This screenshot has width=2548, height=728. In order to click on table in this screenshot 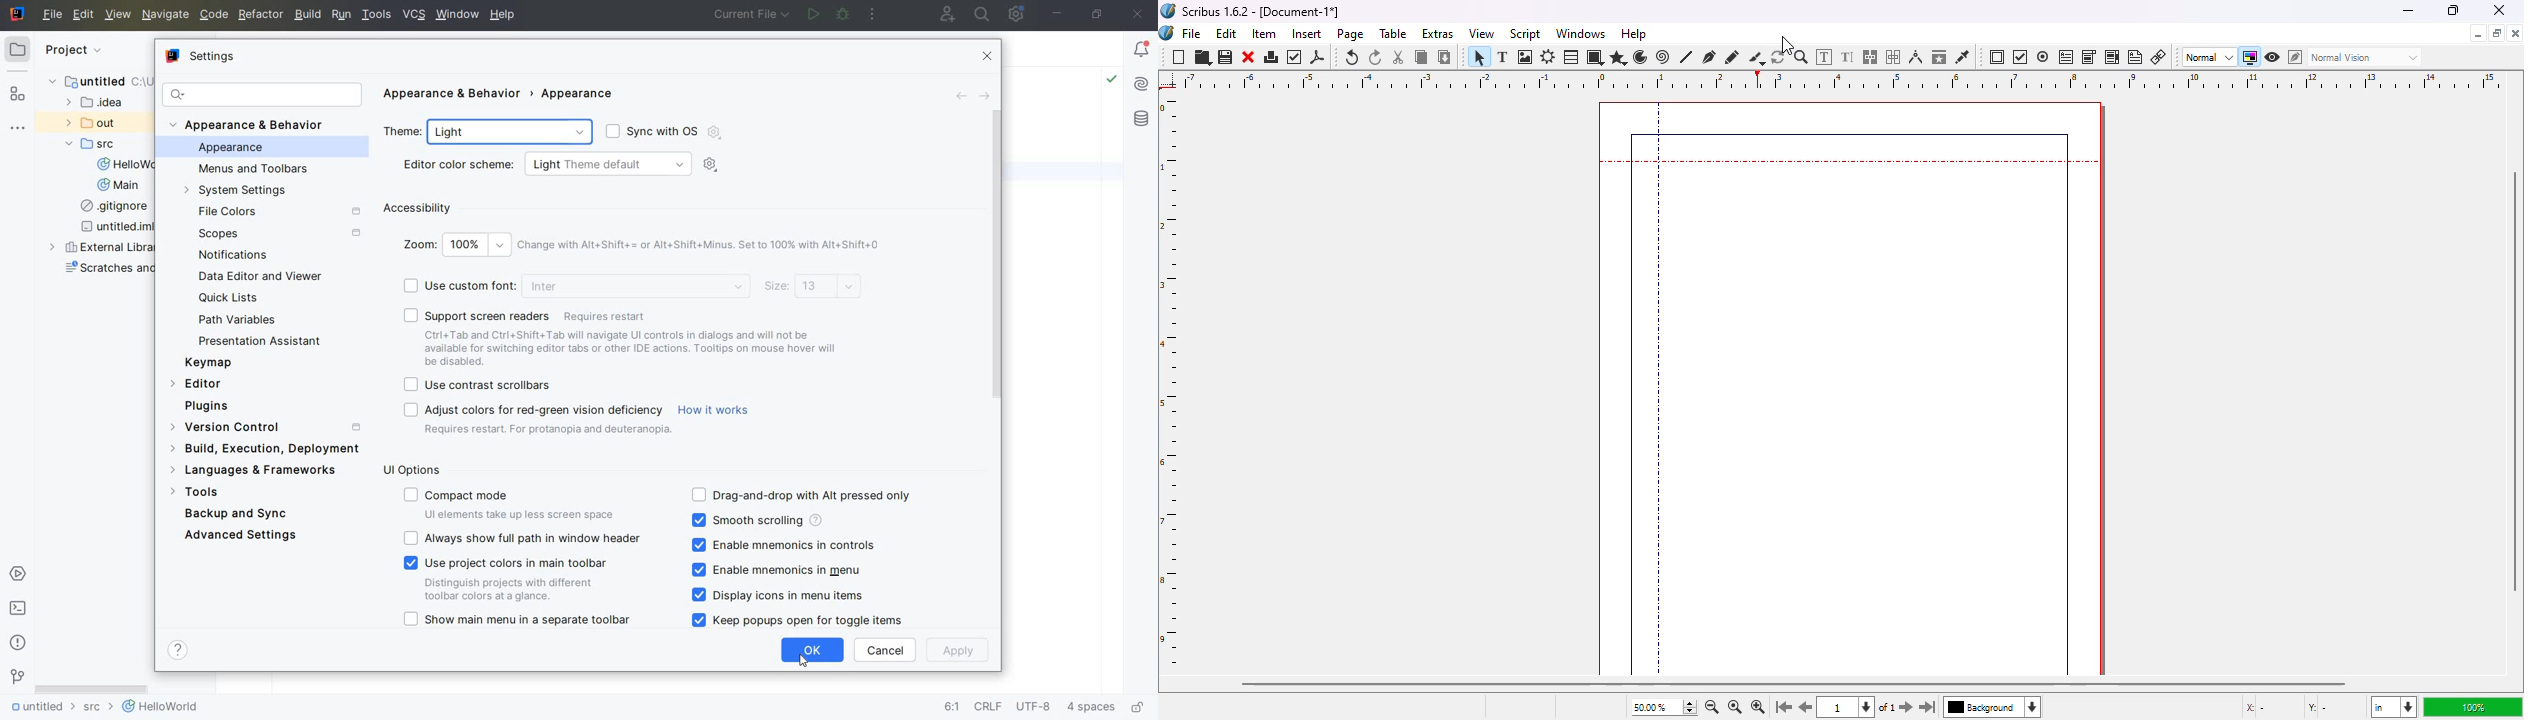, I will do `click(1572, 57)`.